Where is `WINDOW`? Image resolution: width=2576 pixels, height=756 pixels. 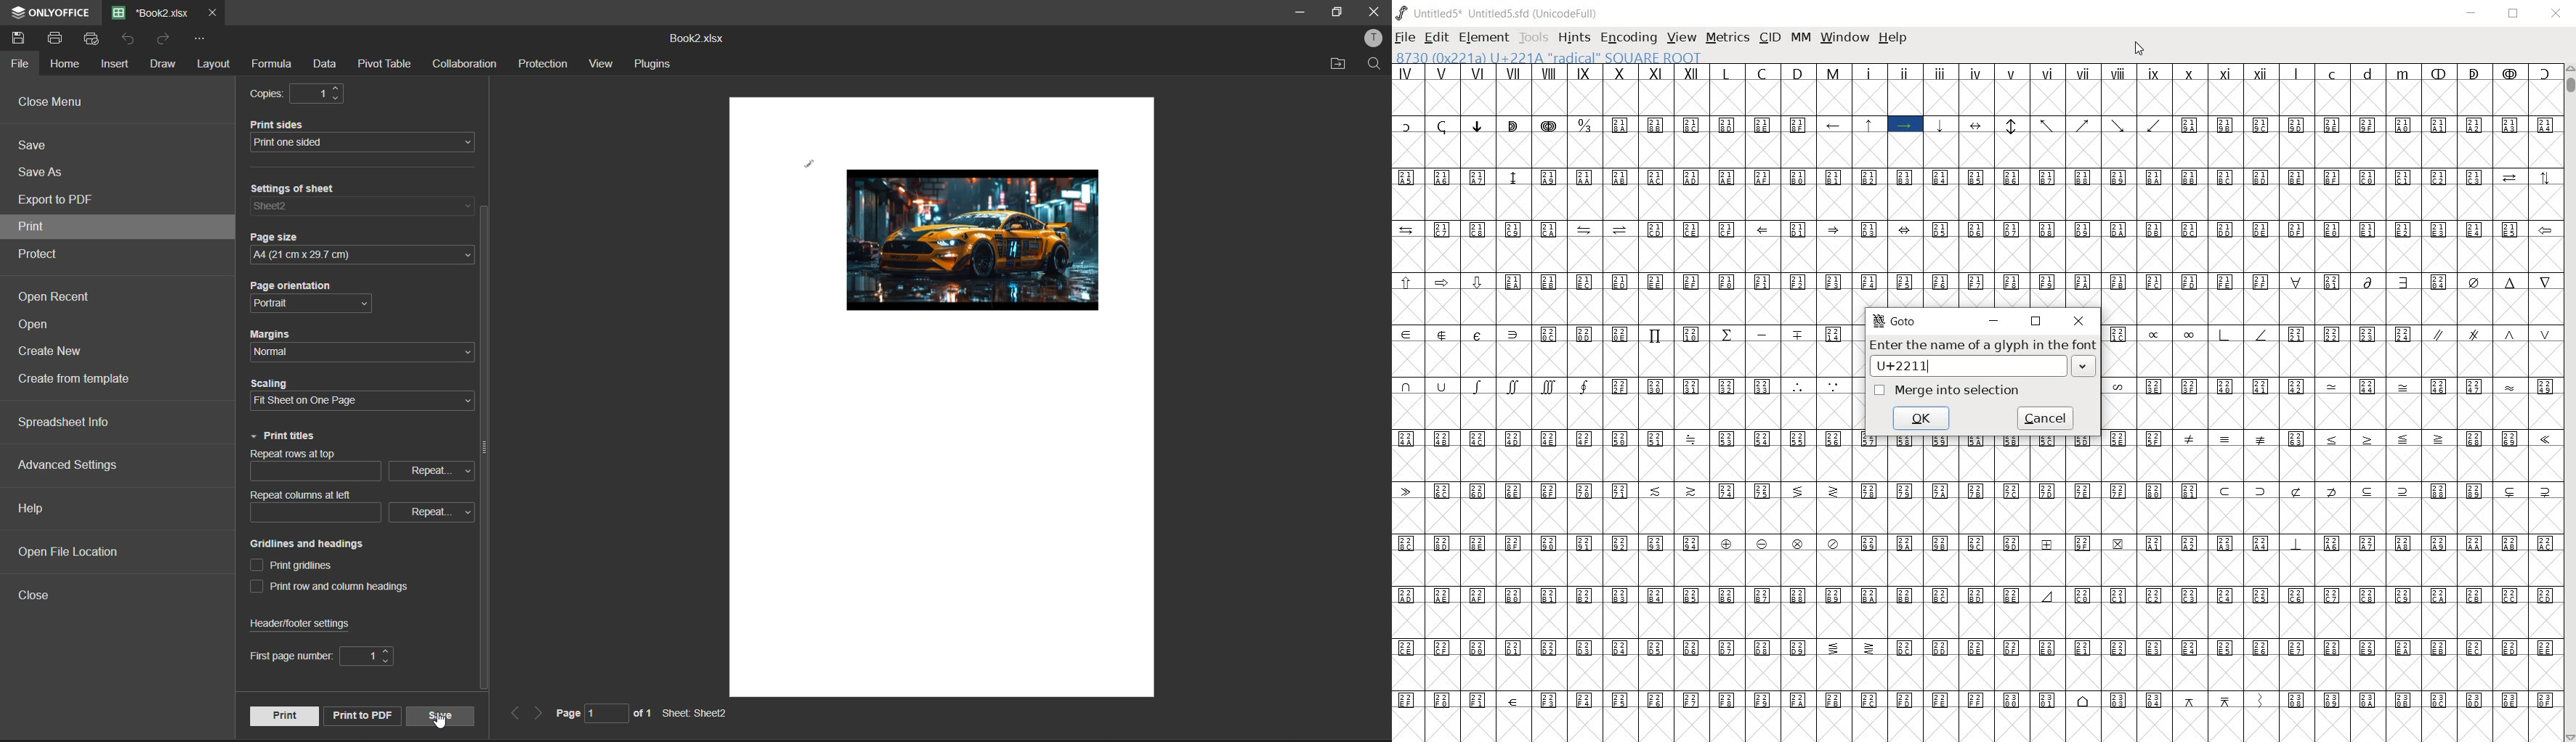
WINDOW is located at coordinates (1844, 38).